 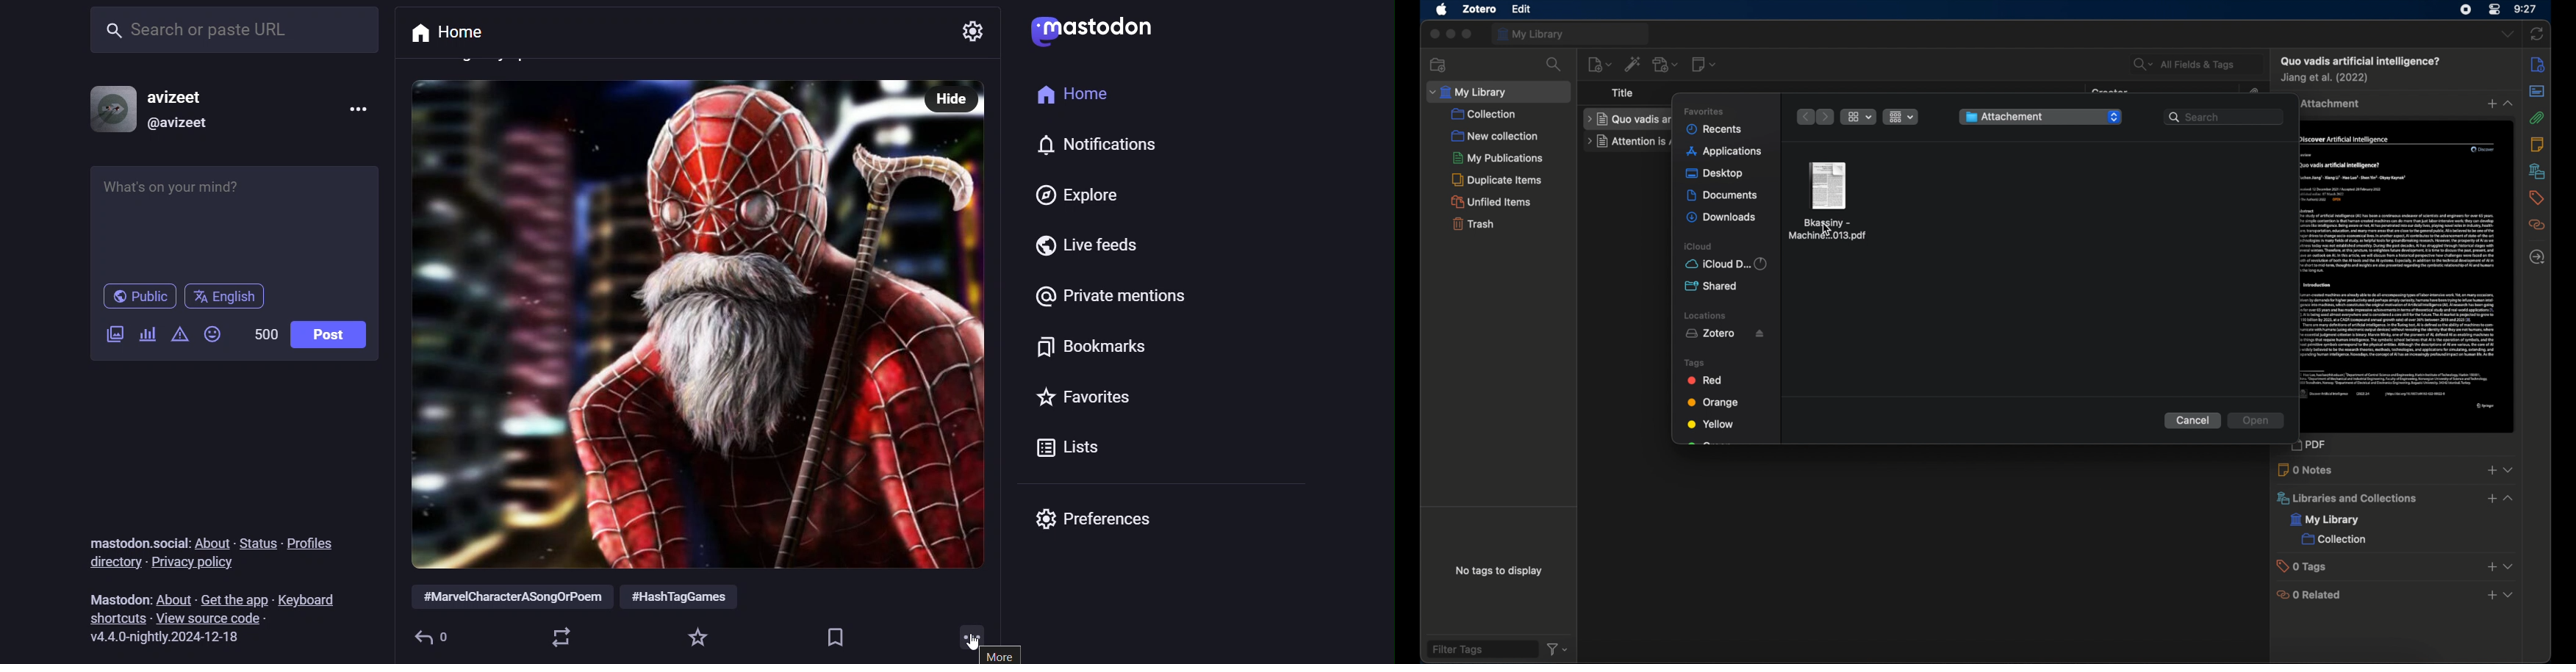 What do you see at coordinates (2316, 446) in the screenshot?
I see `pdf` at bounding box center [2316, 446].